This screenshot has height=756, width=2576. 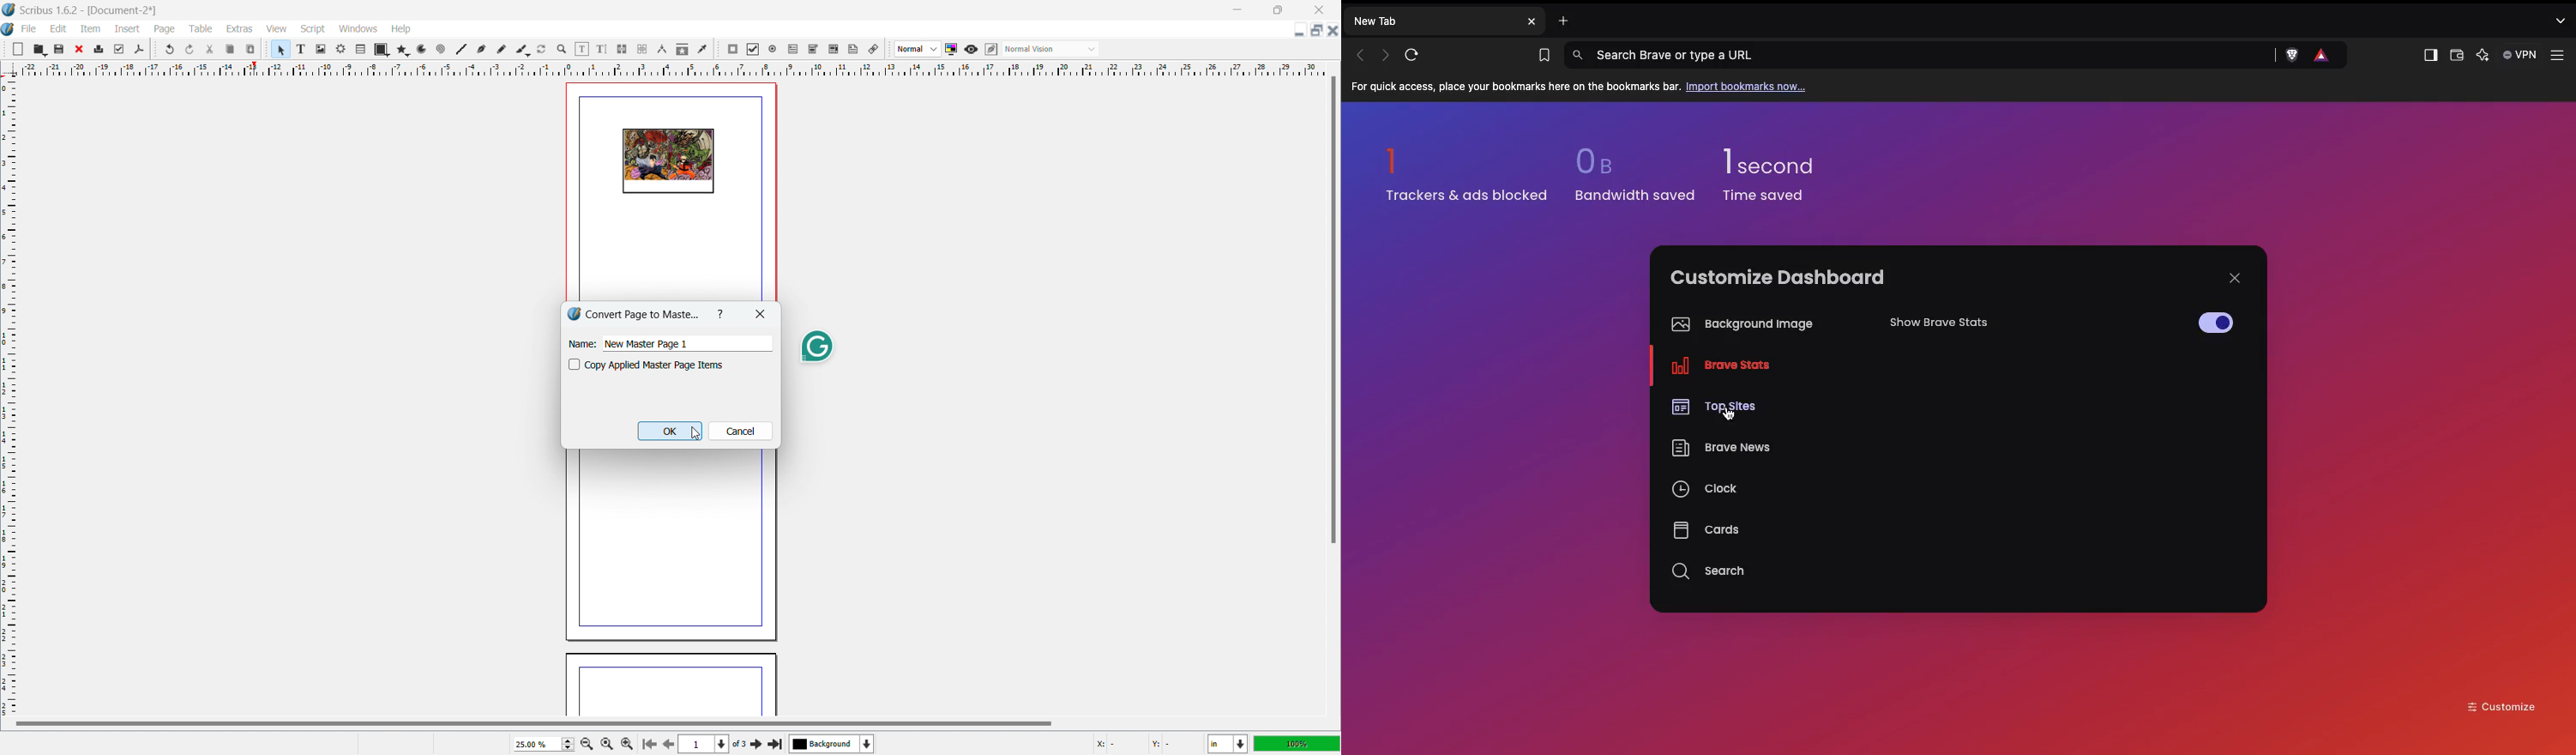 I want to click on select item, so click(x=281, y=50).